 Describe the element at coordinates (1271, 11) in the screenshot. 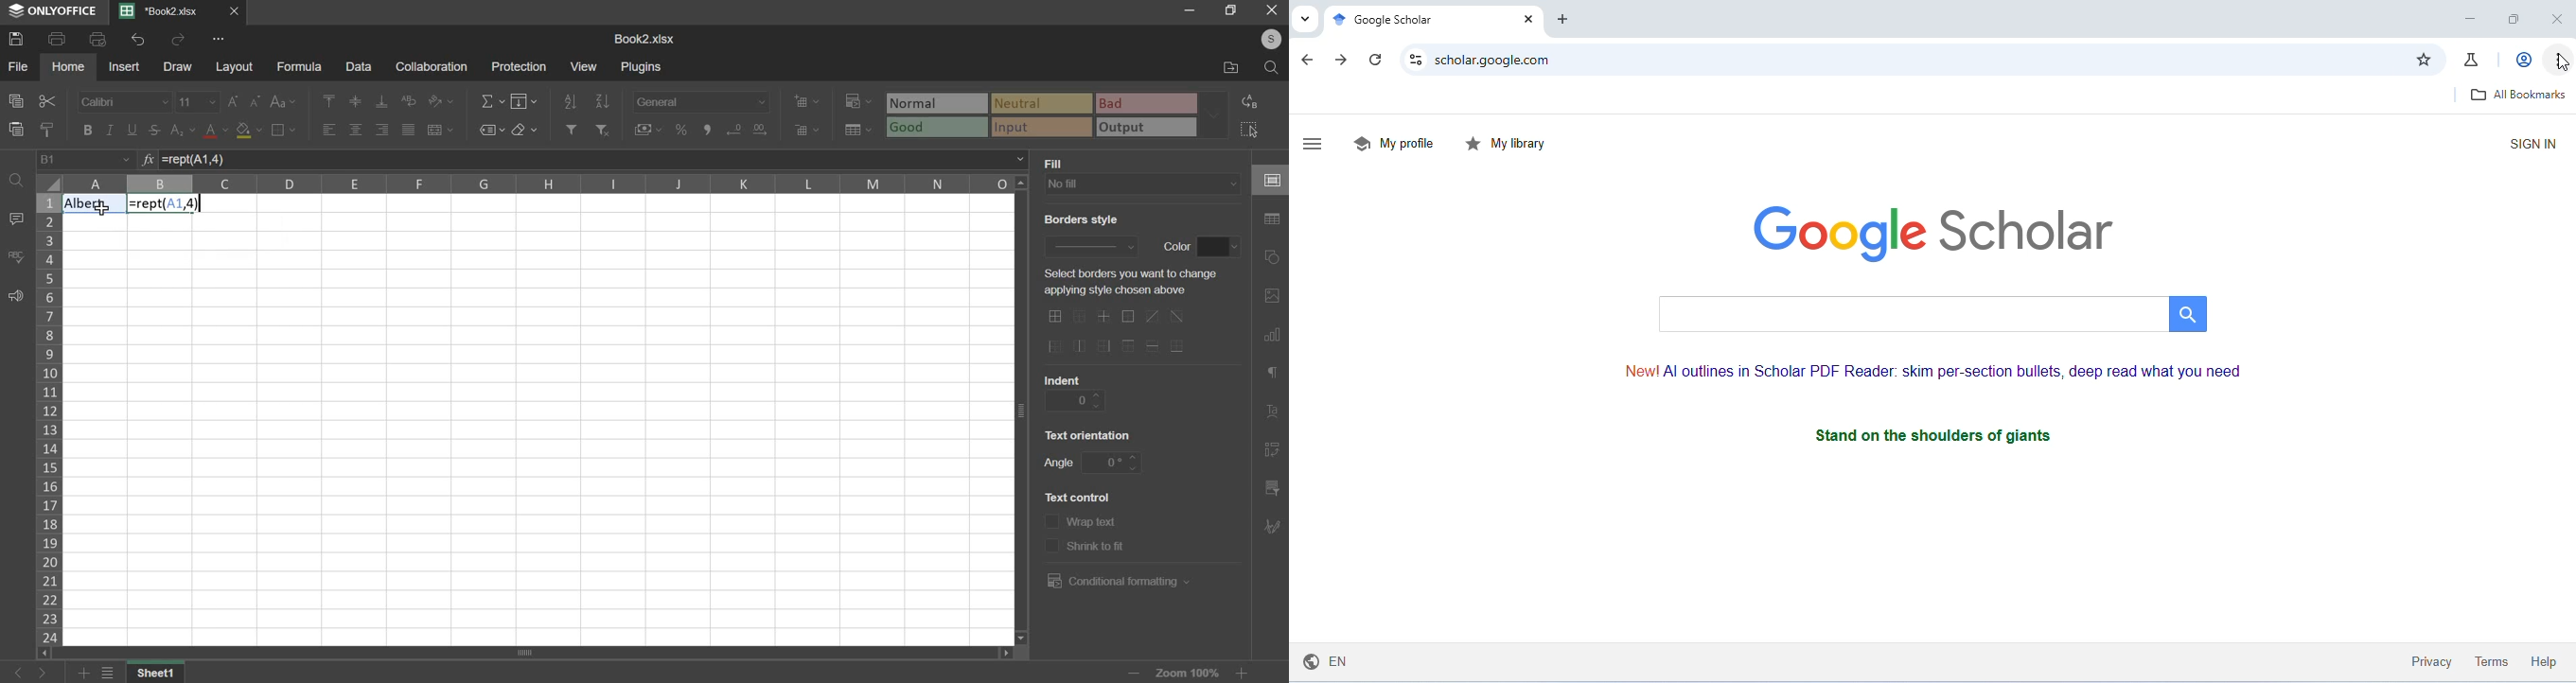

I see `close` at that location.